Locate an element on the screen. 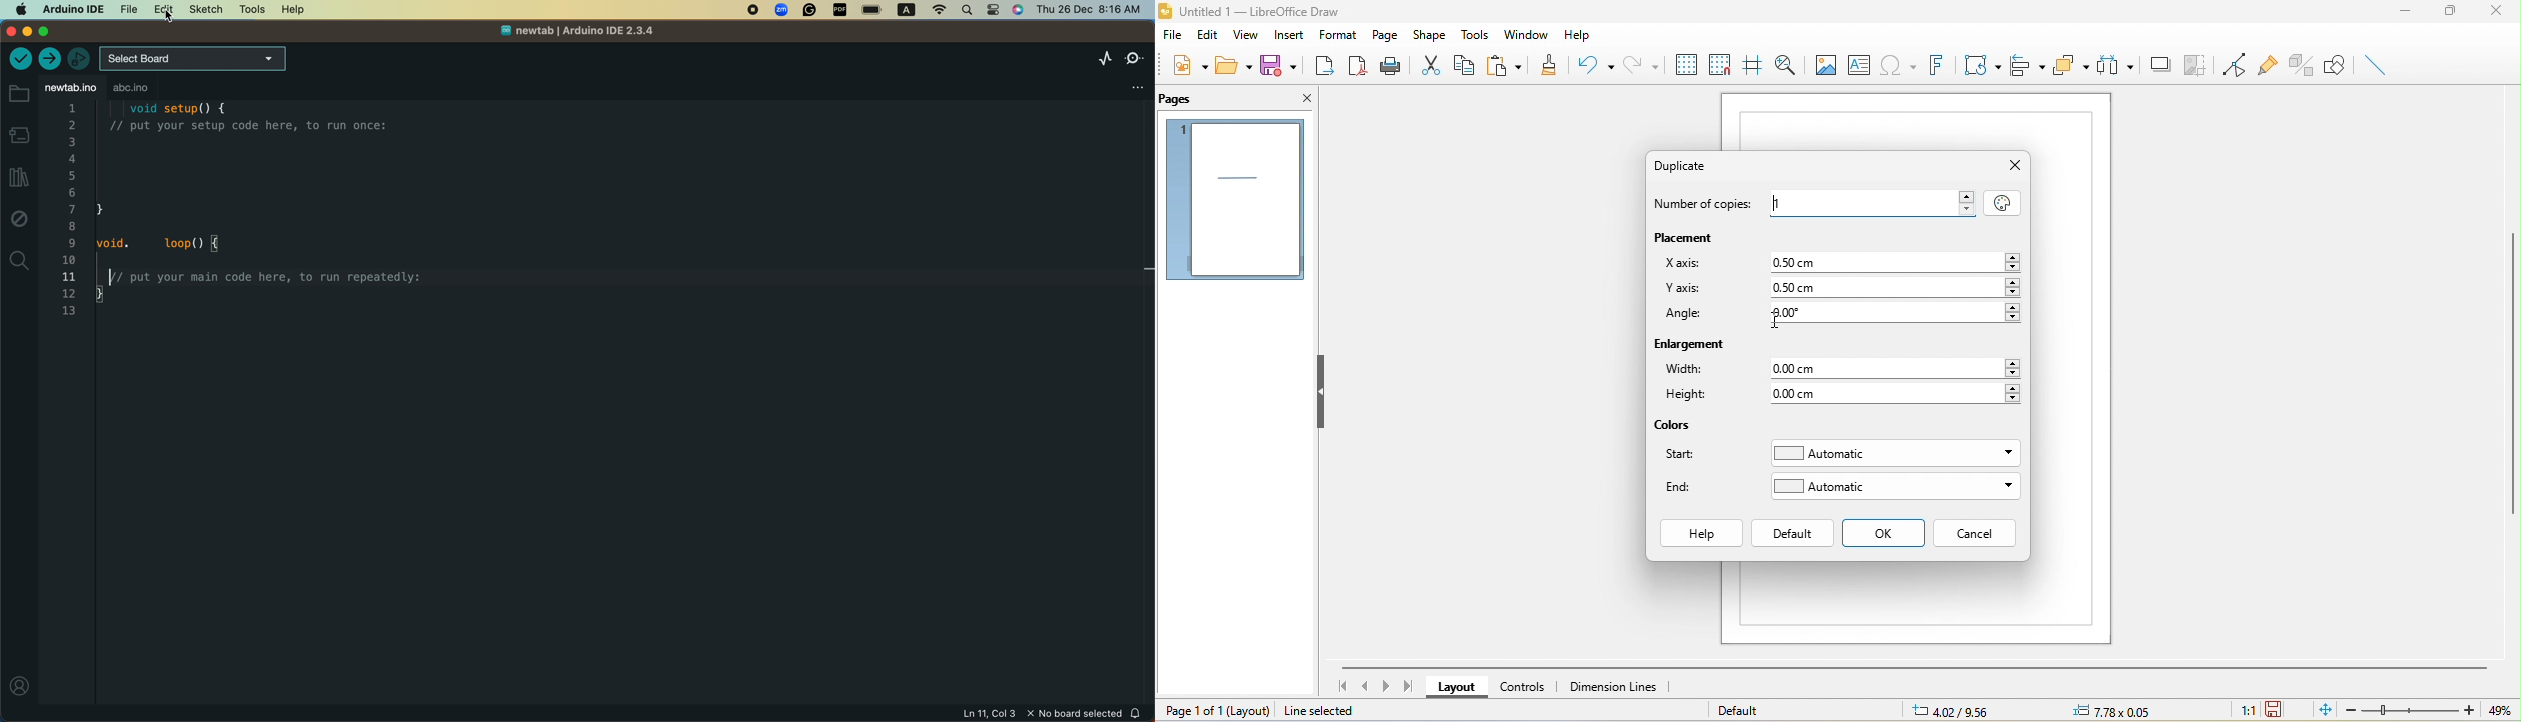 The width and height of the screenshot is (2548, 728). pages is located at coordinates (1234, 200).